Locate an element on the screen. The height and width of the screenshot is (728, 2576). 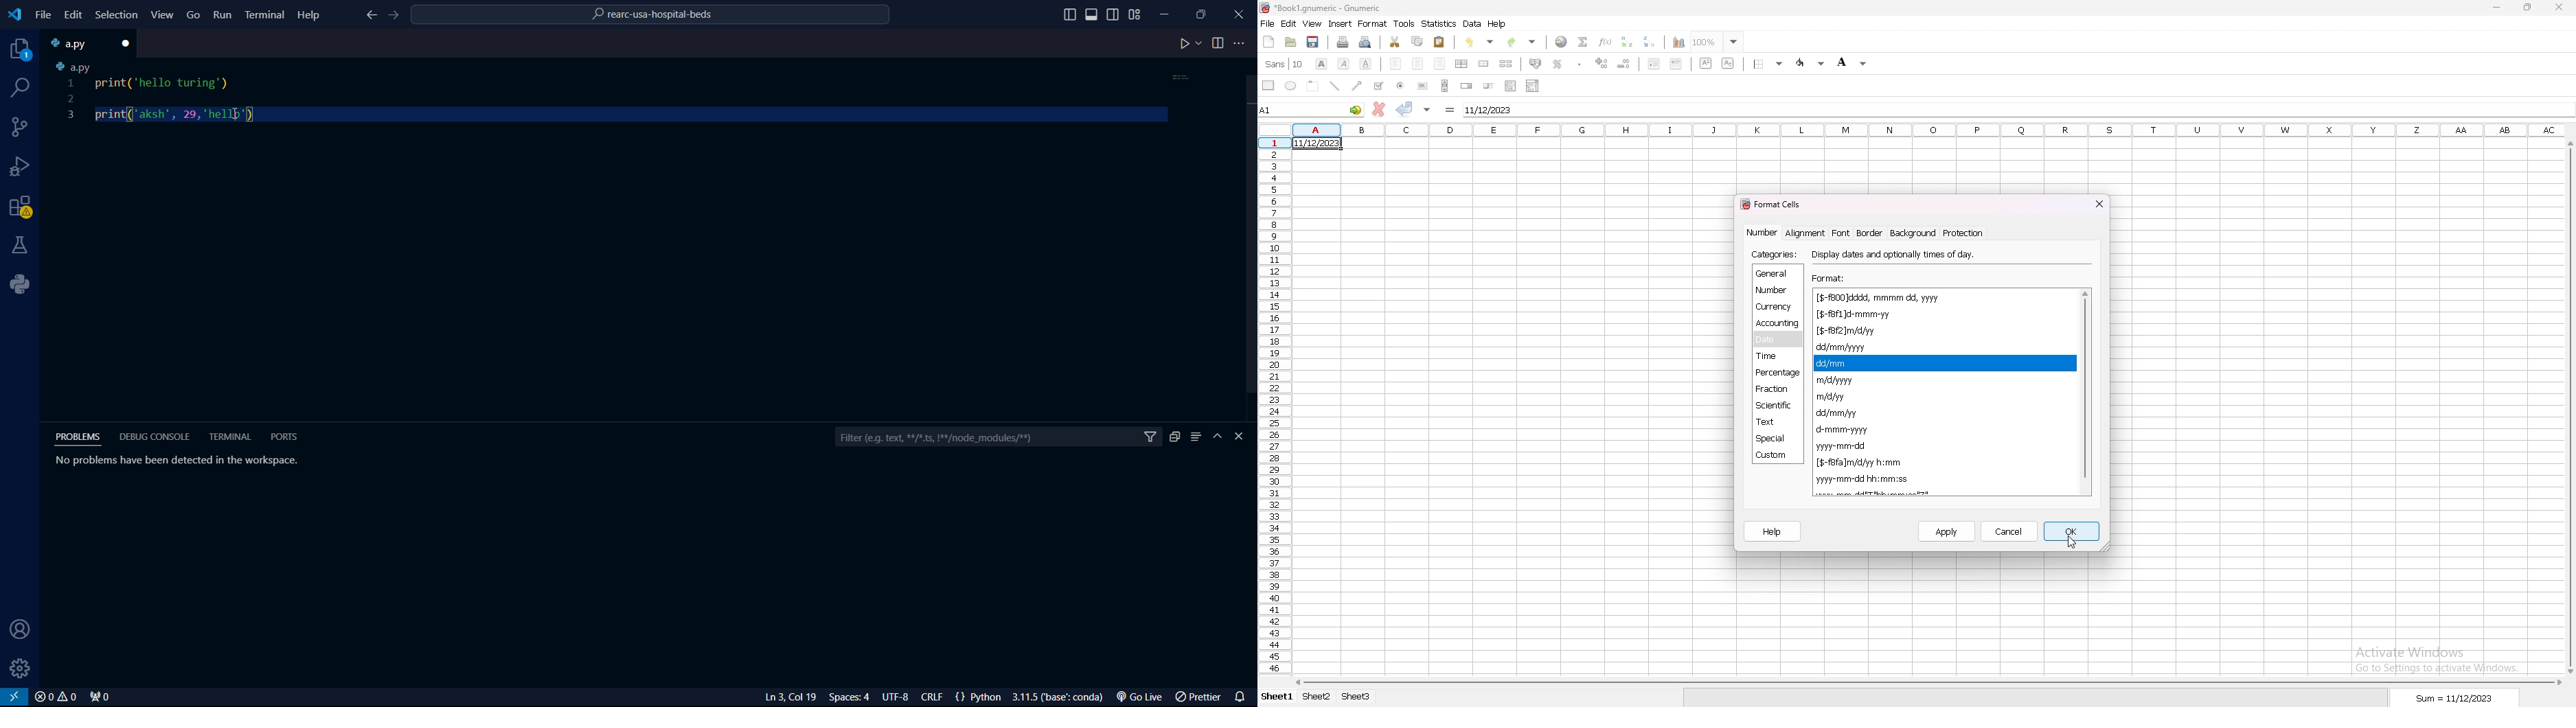
display dates is located at coordinates (1895, 253).